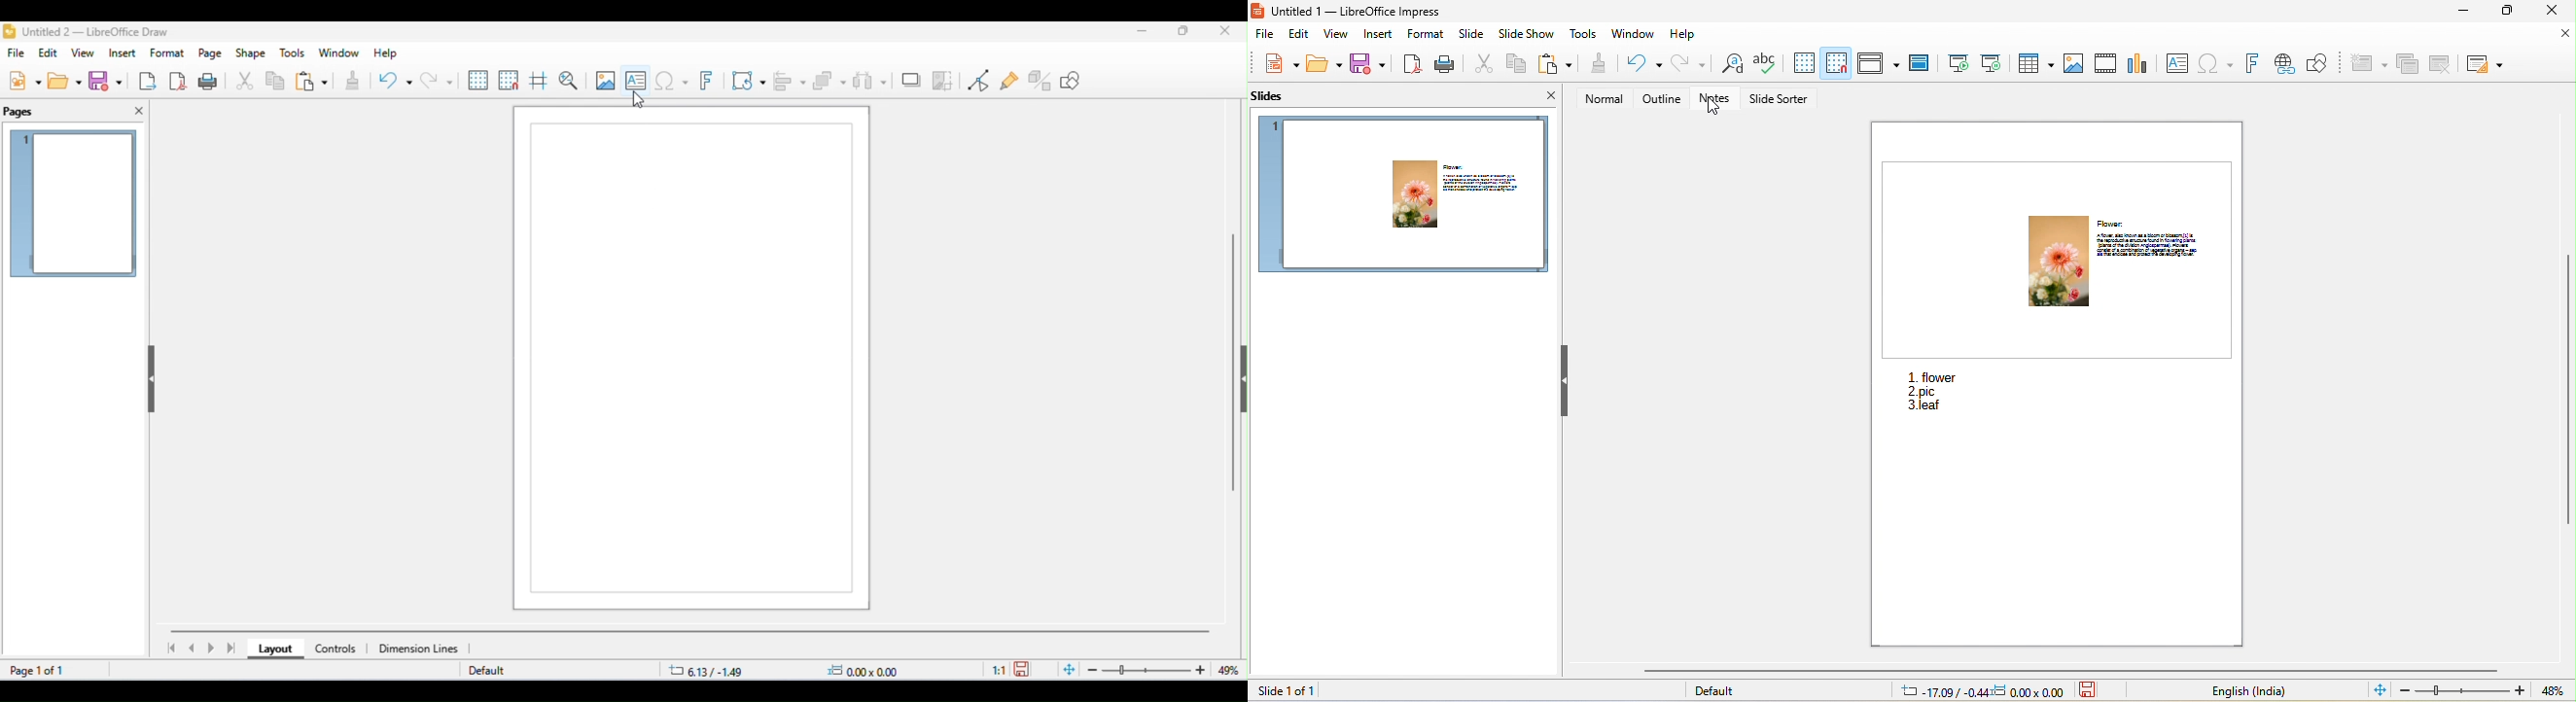 This screenshot has width=2576, height=728. I want to click on zoom, so click(1151, 670).